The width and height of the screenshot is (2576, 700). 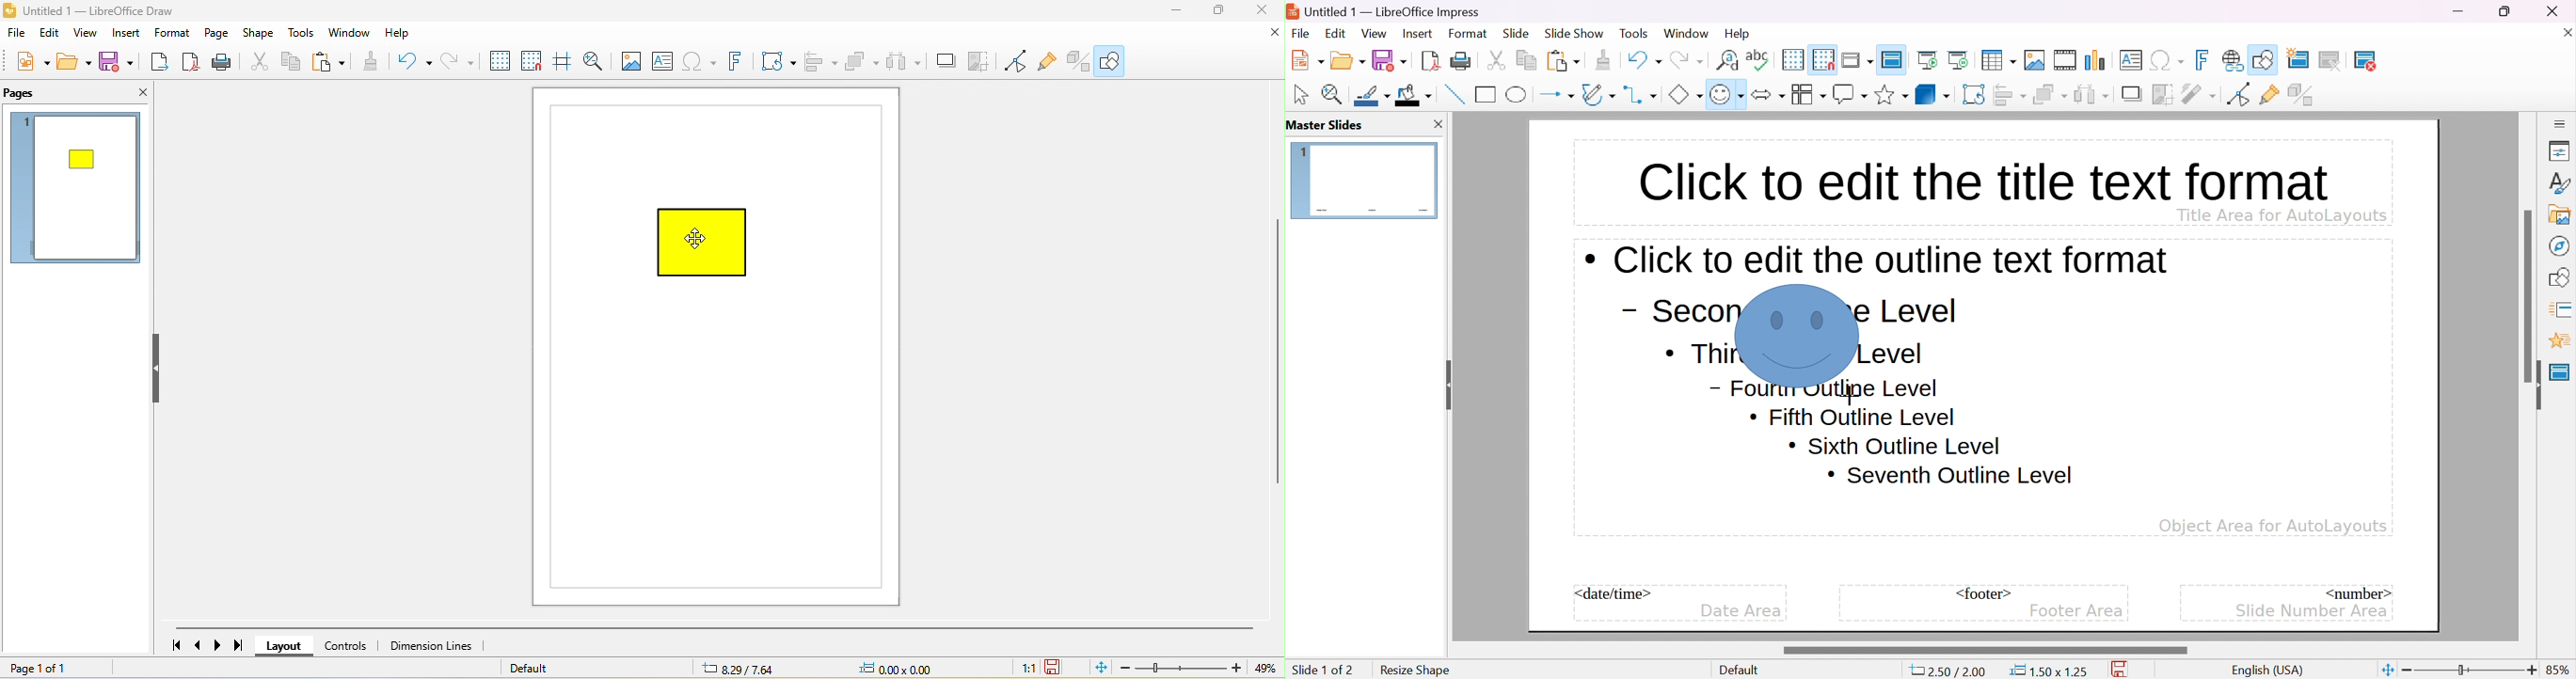 What do you see at coordinates (190, 64) in the screenshot?
I see `export direct as pdf` at bounding box center [190, 64].